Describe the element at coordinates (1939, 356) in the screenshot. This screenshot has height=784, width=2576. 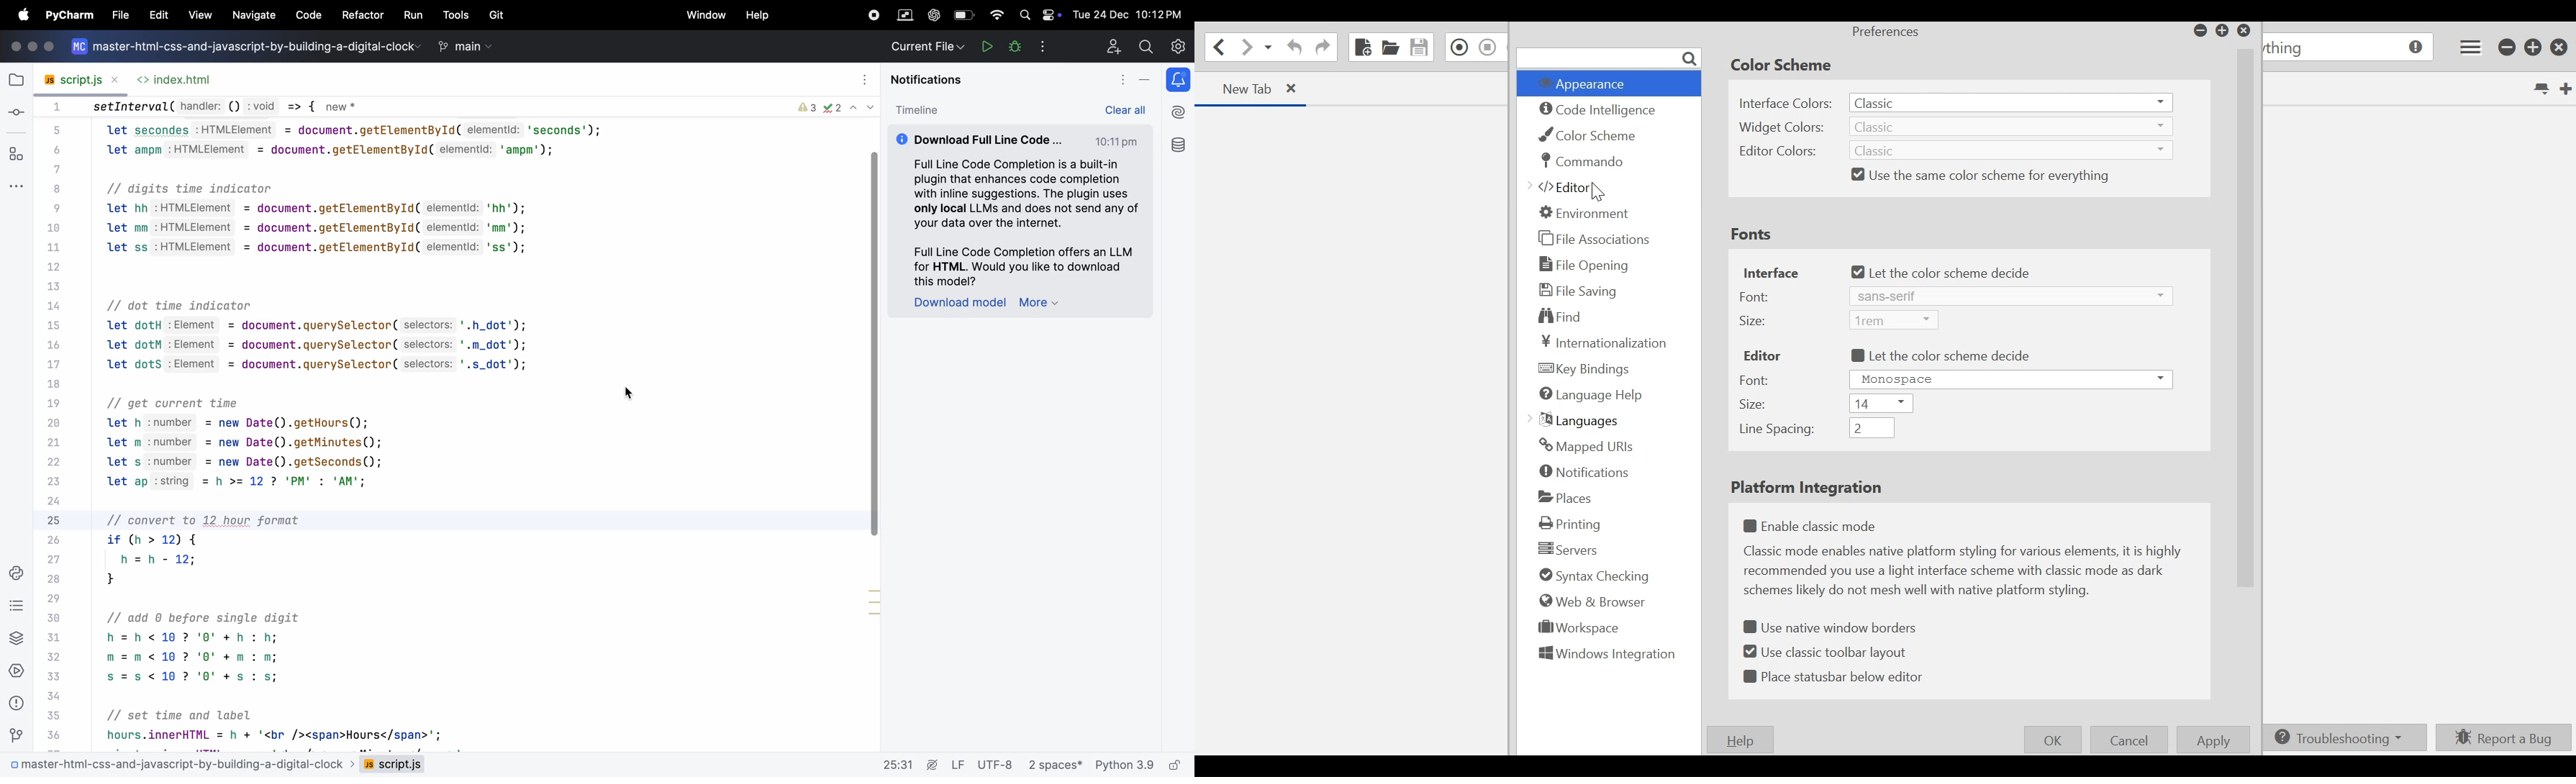
I see `let the color scheme decide` at that location.